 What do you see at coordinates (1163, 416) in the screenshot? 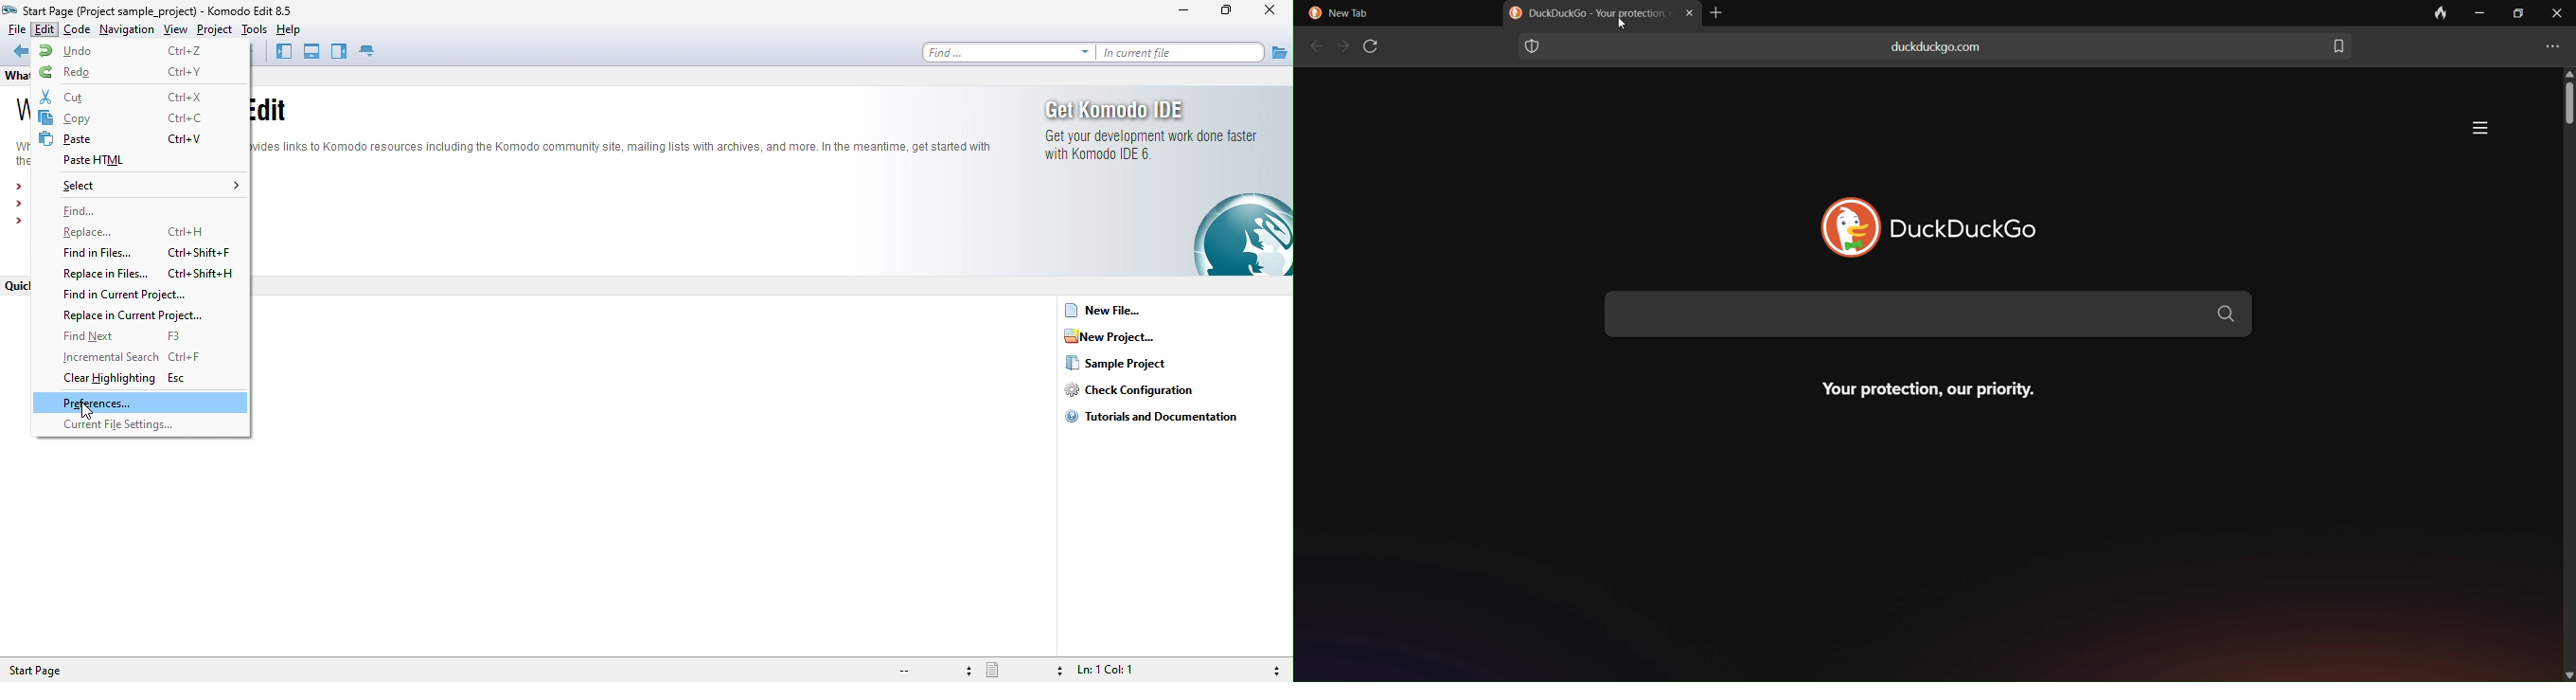
I see `tutorials and documentation` at bounding box center [1163, 416].